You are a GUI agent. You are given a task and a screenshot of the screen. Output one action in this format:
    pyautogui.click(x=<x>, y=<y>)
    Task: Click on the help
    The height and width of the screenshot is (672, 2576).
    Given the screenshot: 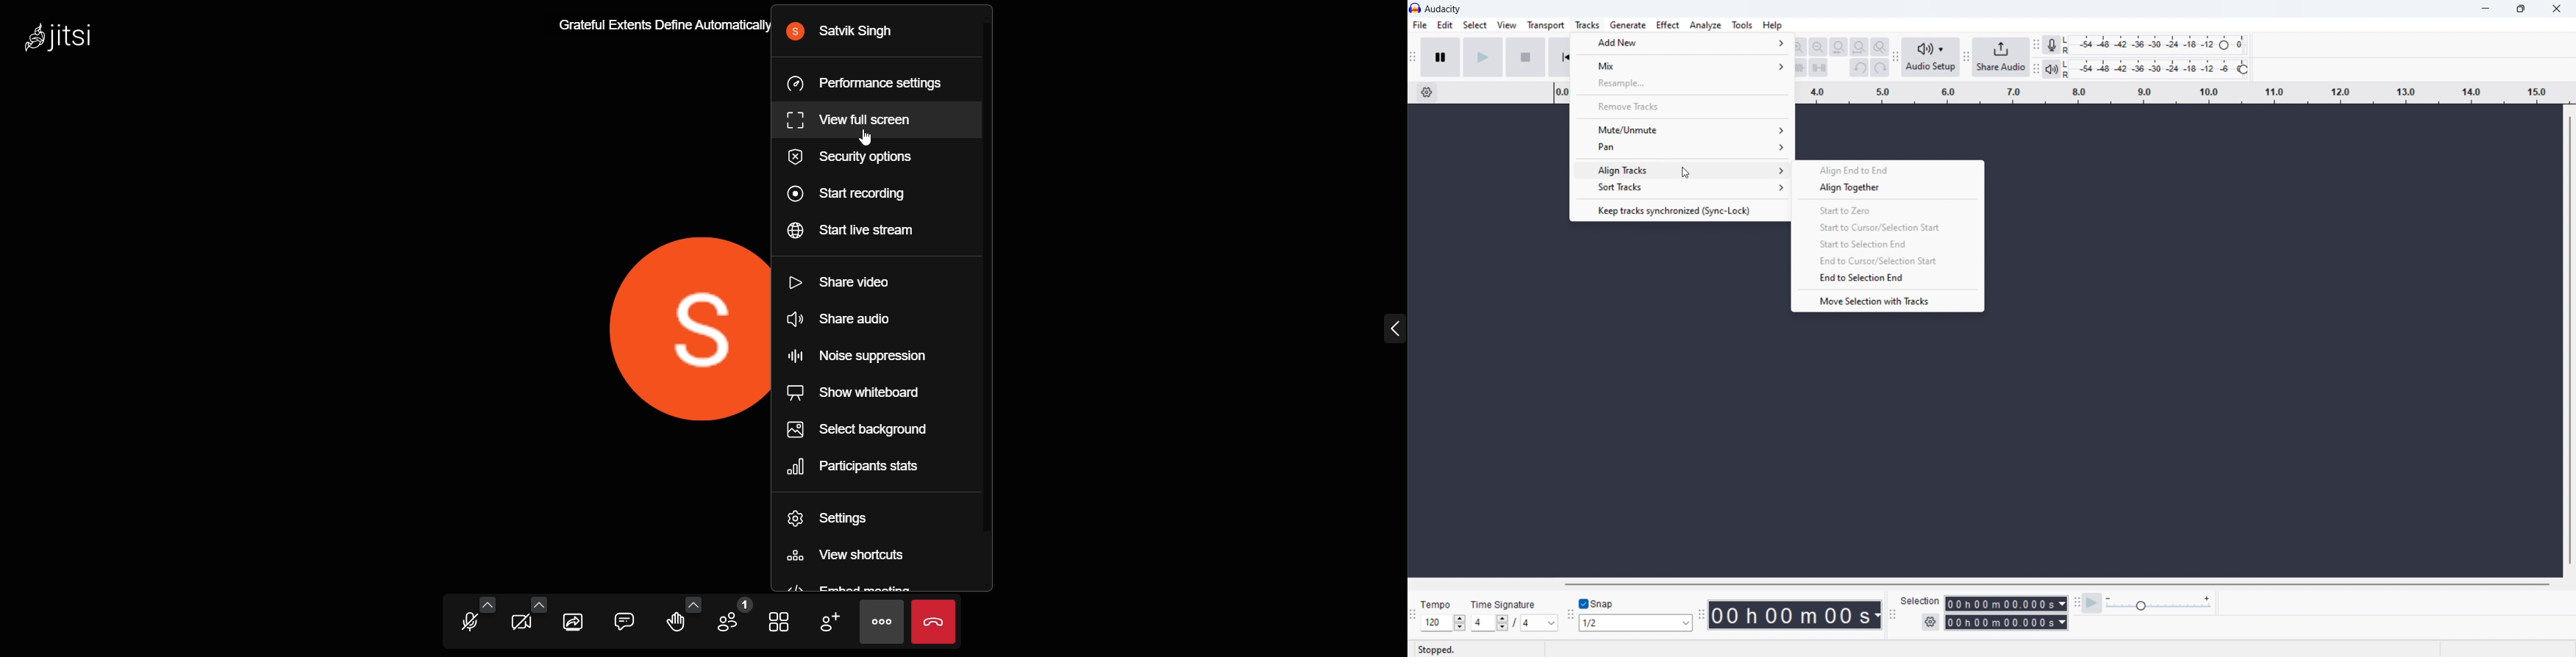 What is the action you would take?
    pyautogui.click(x=1772, y=26)
    